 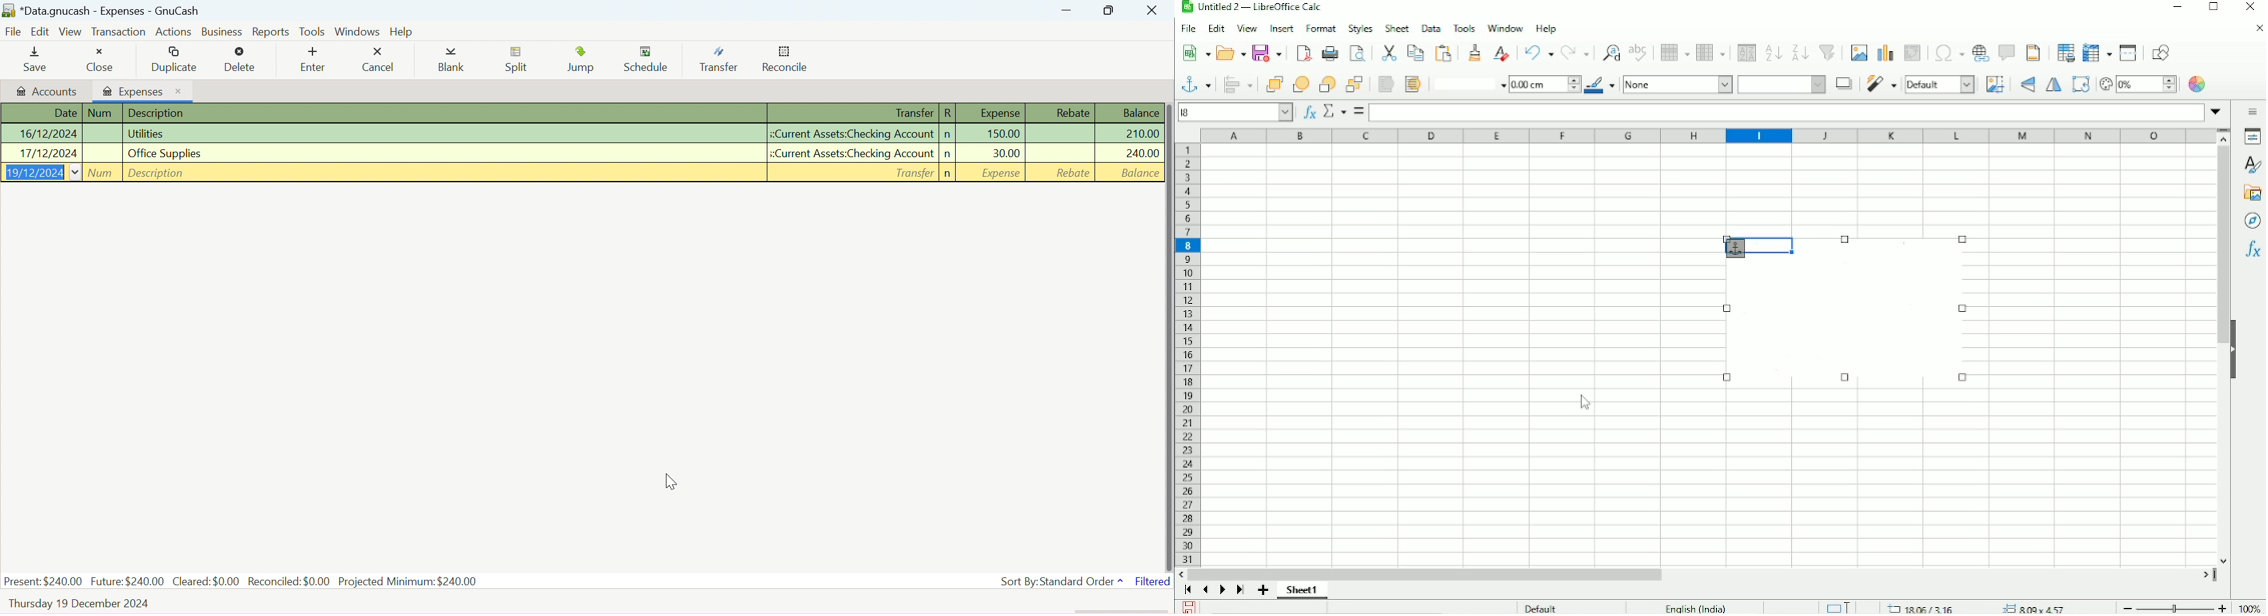 I want to click on Find and replace, so click(x=1611, y=51).